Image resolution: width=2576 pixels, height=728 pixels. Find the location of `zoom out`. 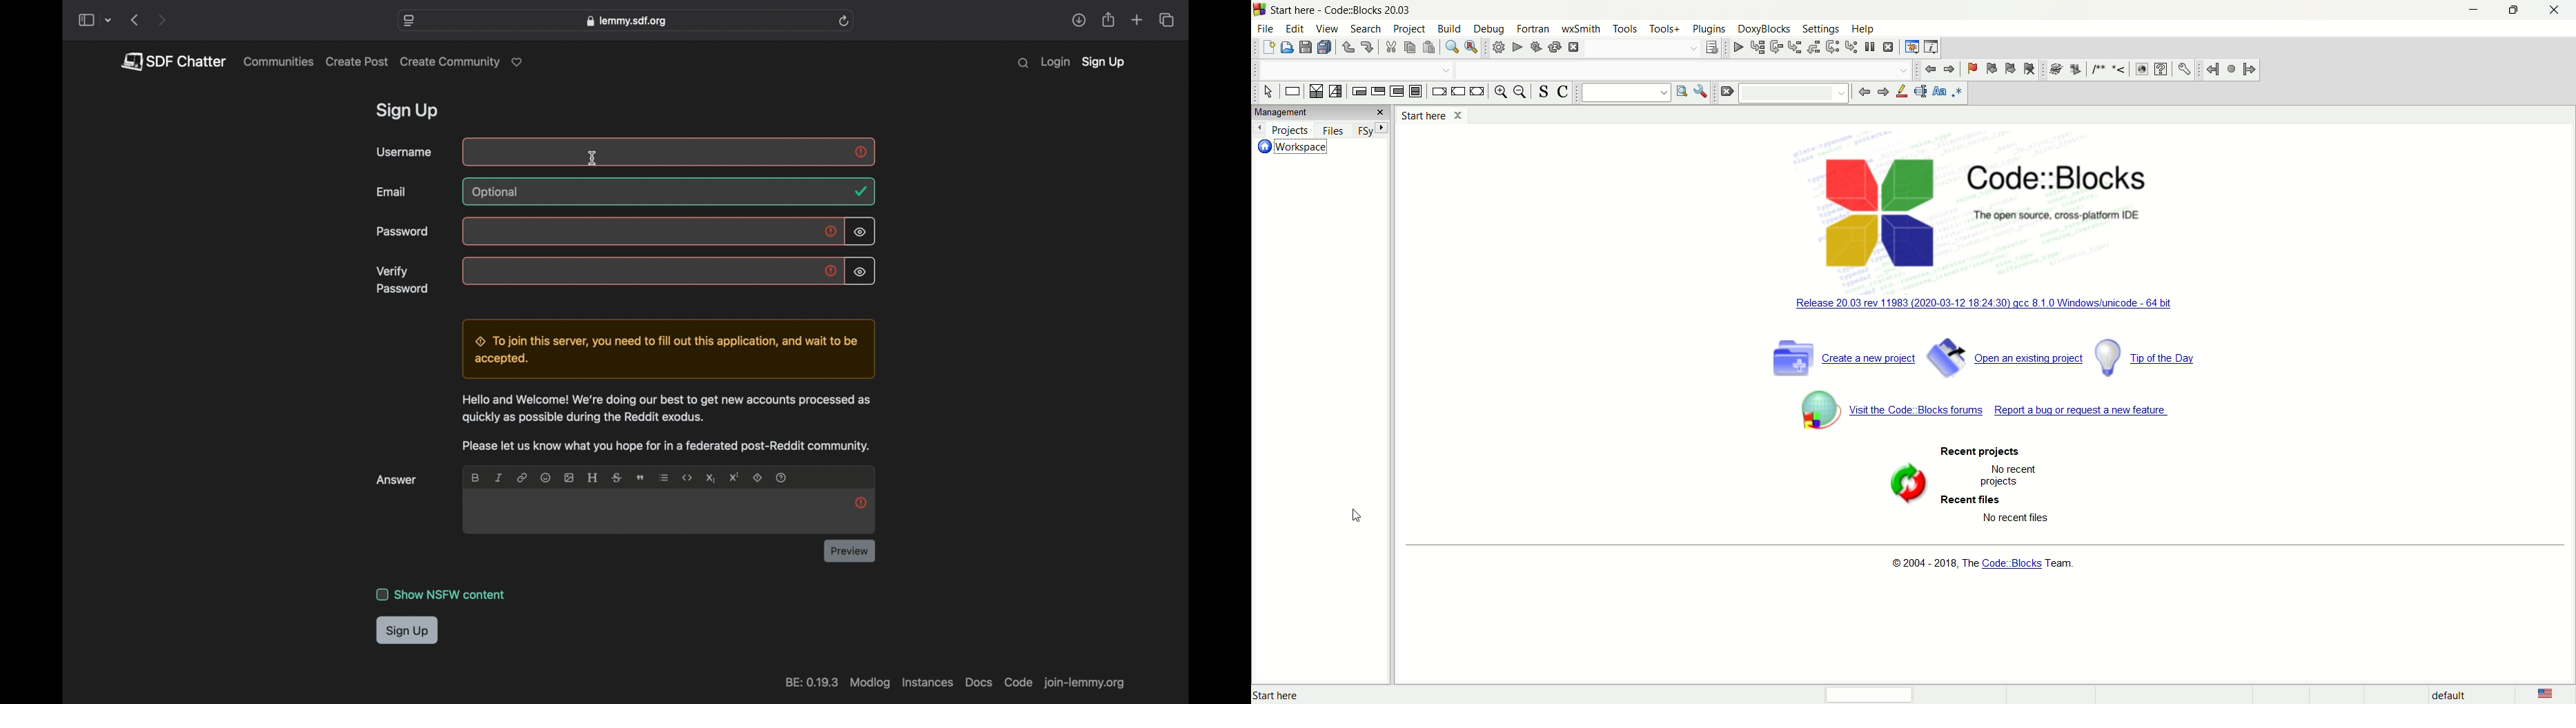

zoom out is located at coordinates (1520, 92).